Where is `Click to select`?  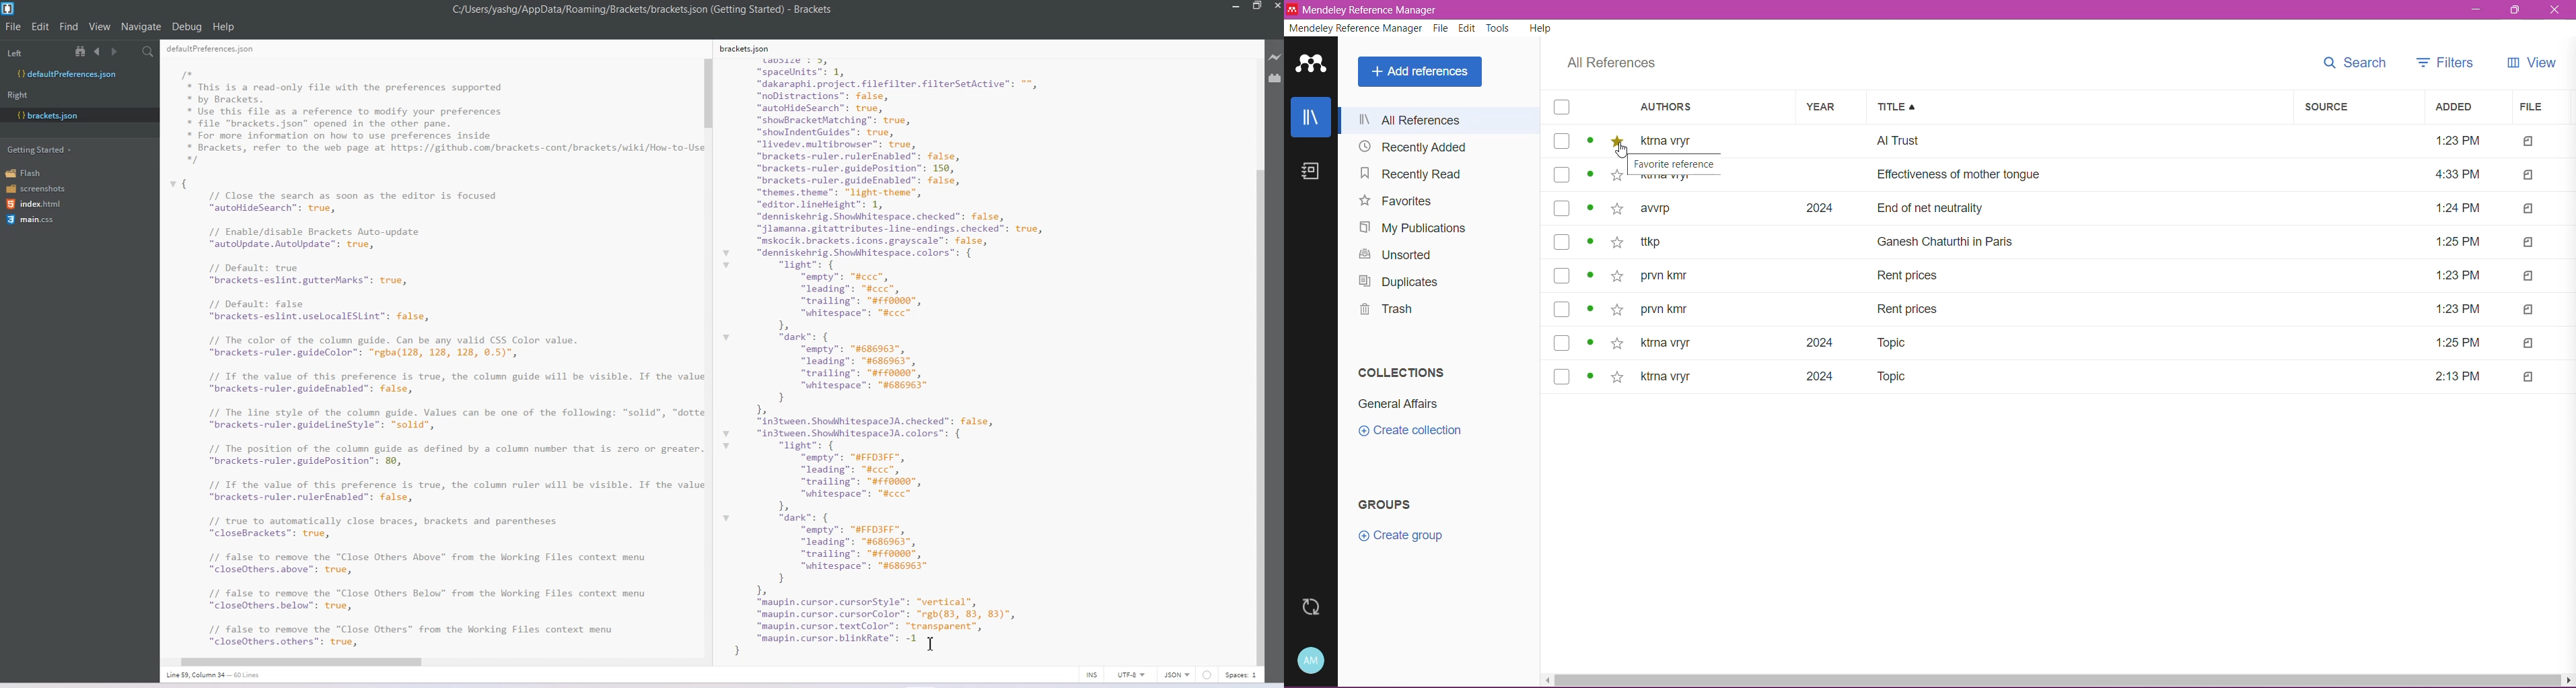
Click to select is located at coordinates (1562, 174).